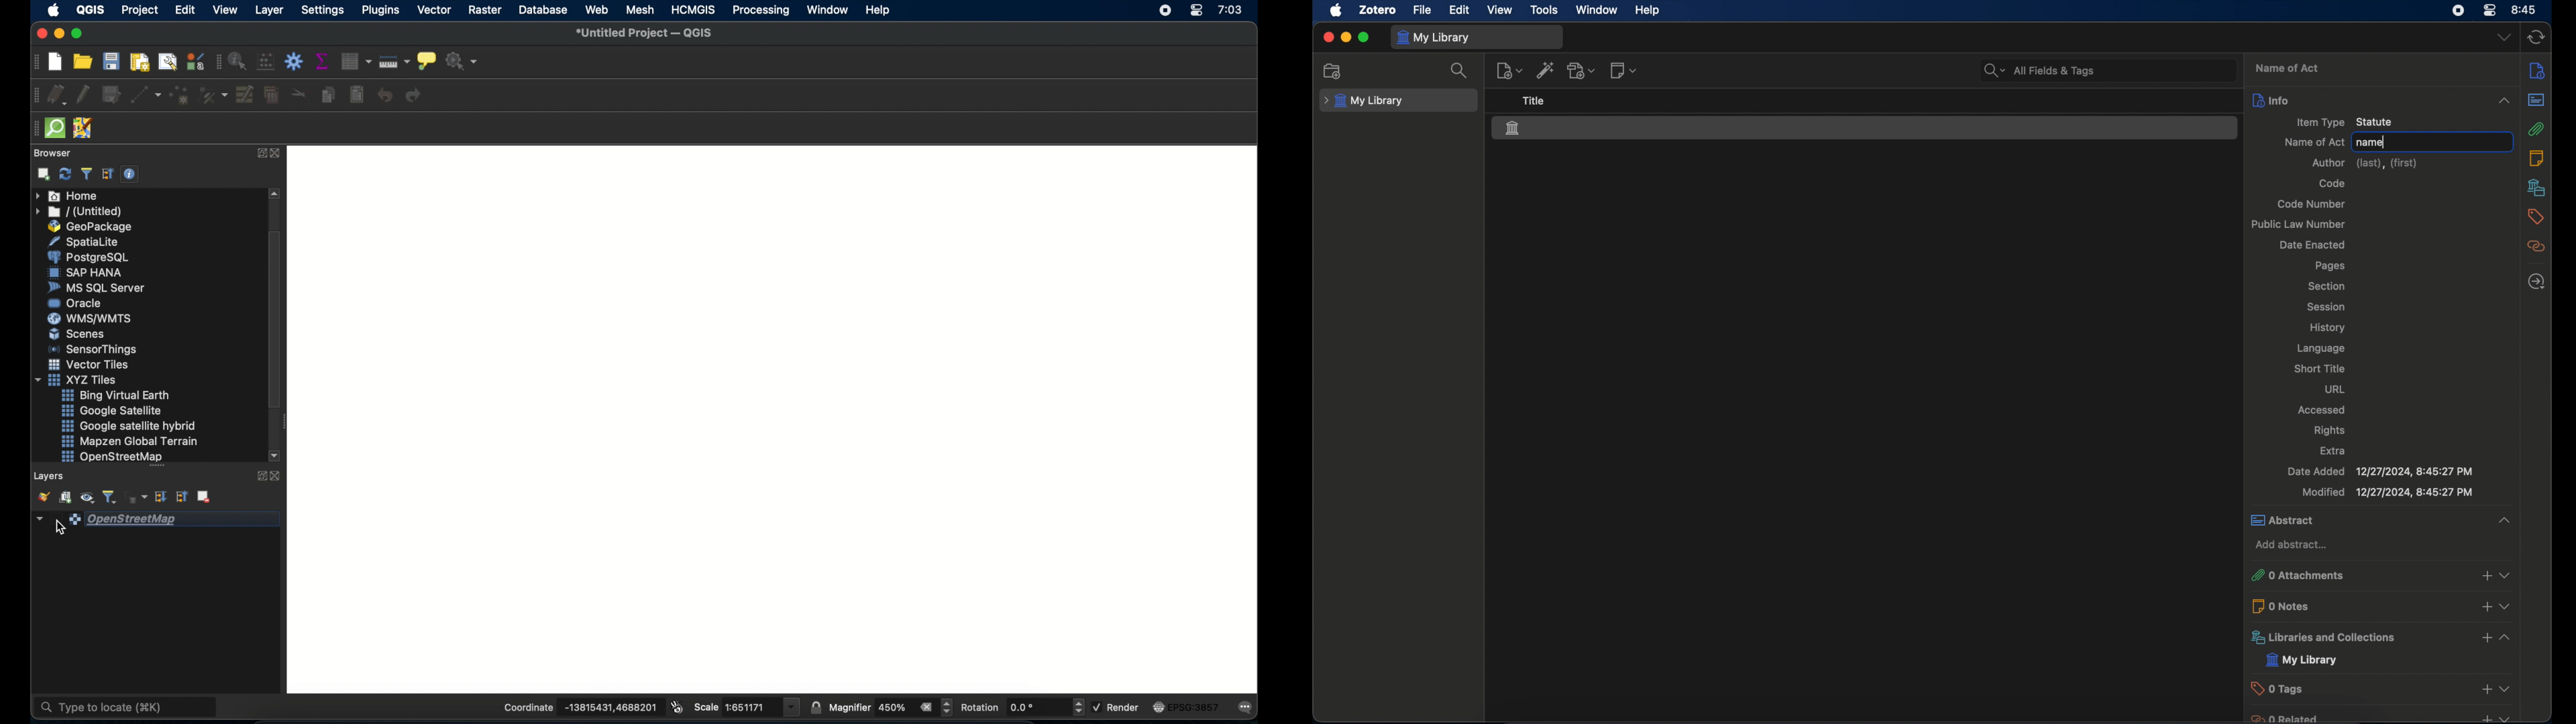 The image size is (2576, 728). What do you see at coordinates (2359, 688) in the screenshot?
I see `0 tags` at bounding box center [2359, 688].